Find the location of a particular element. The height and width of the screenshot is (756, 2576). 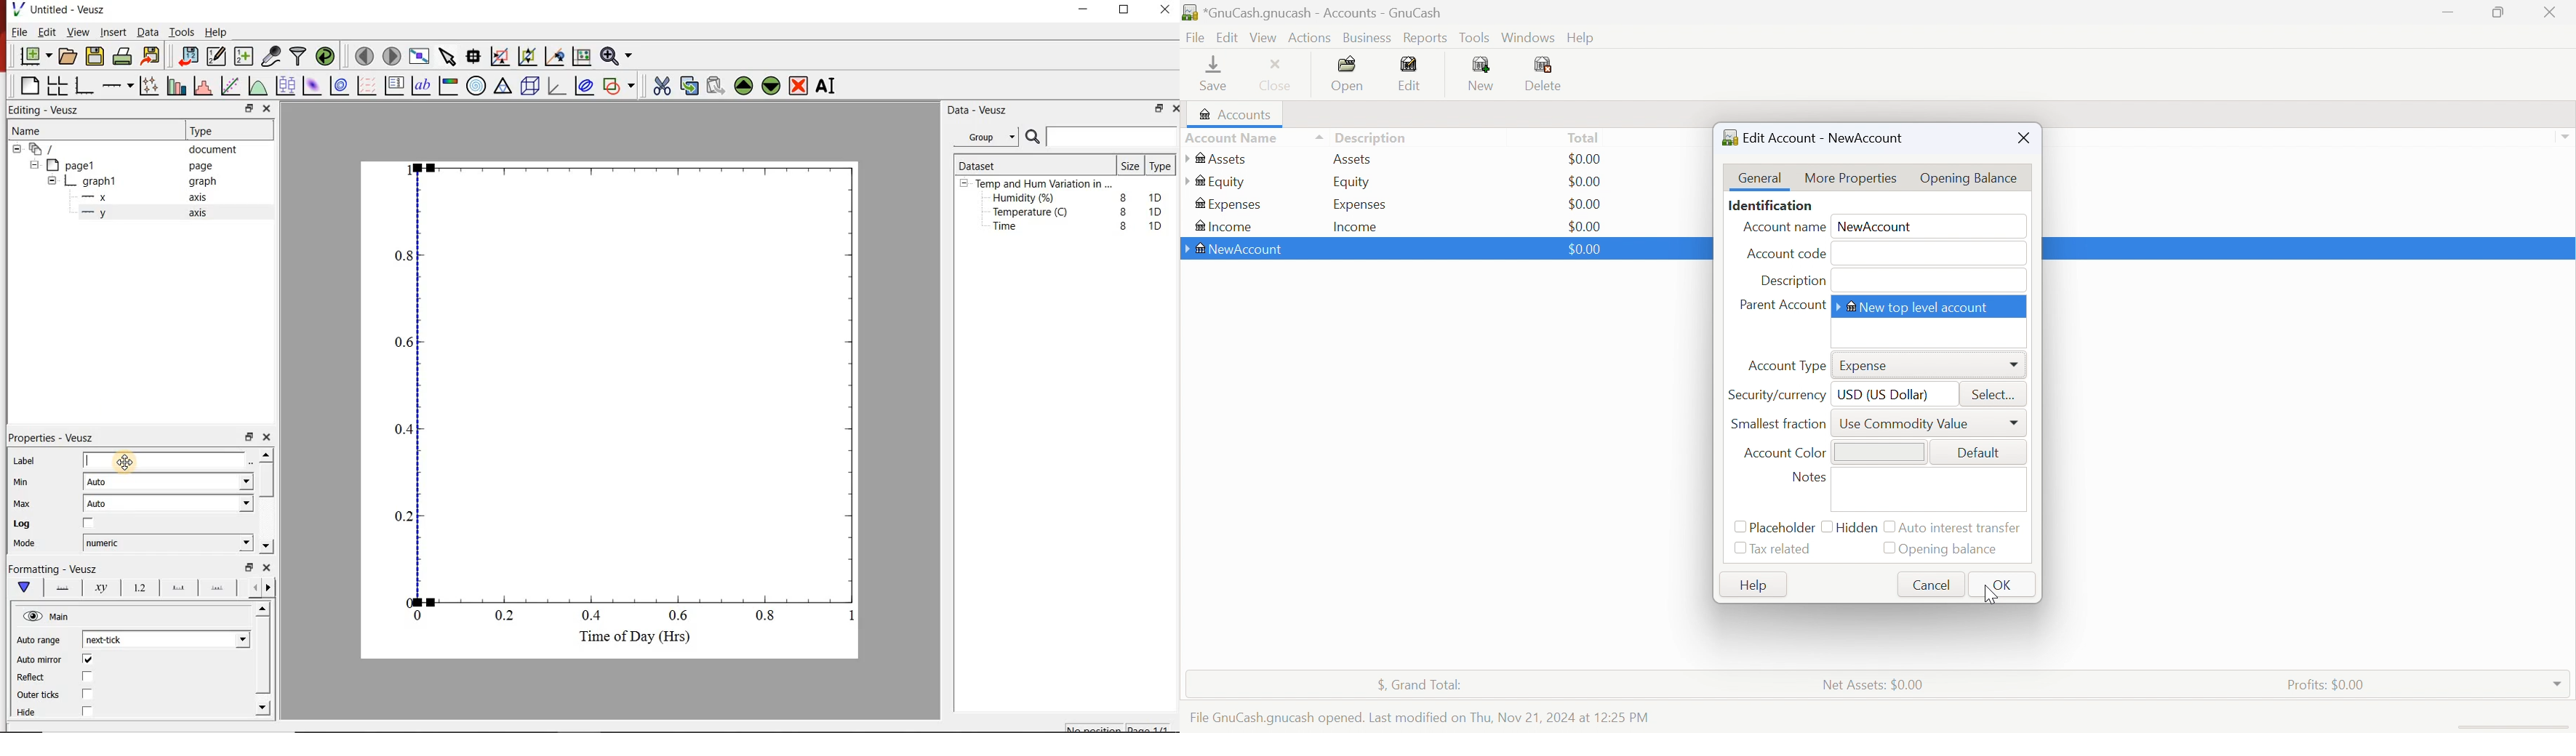

Income is located at coordinates (1223, 228).